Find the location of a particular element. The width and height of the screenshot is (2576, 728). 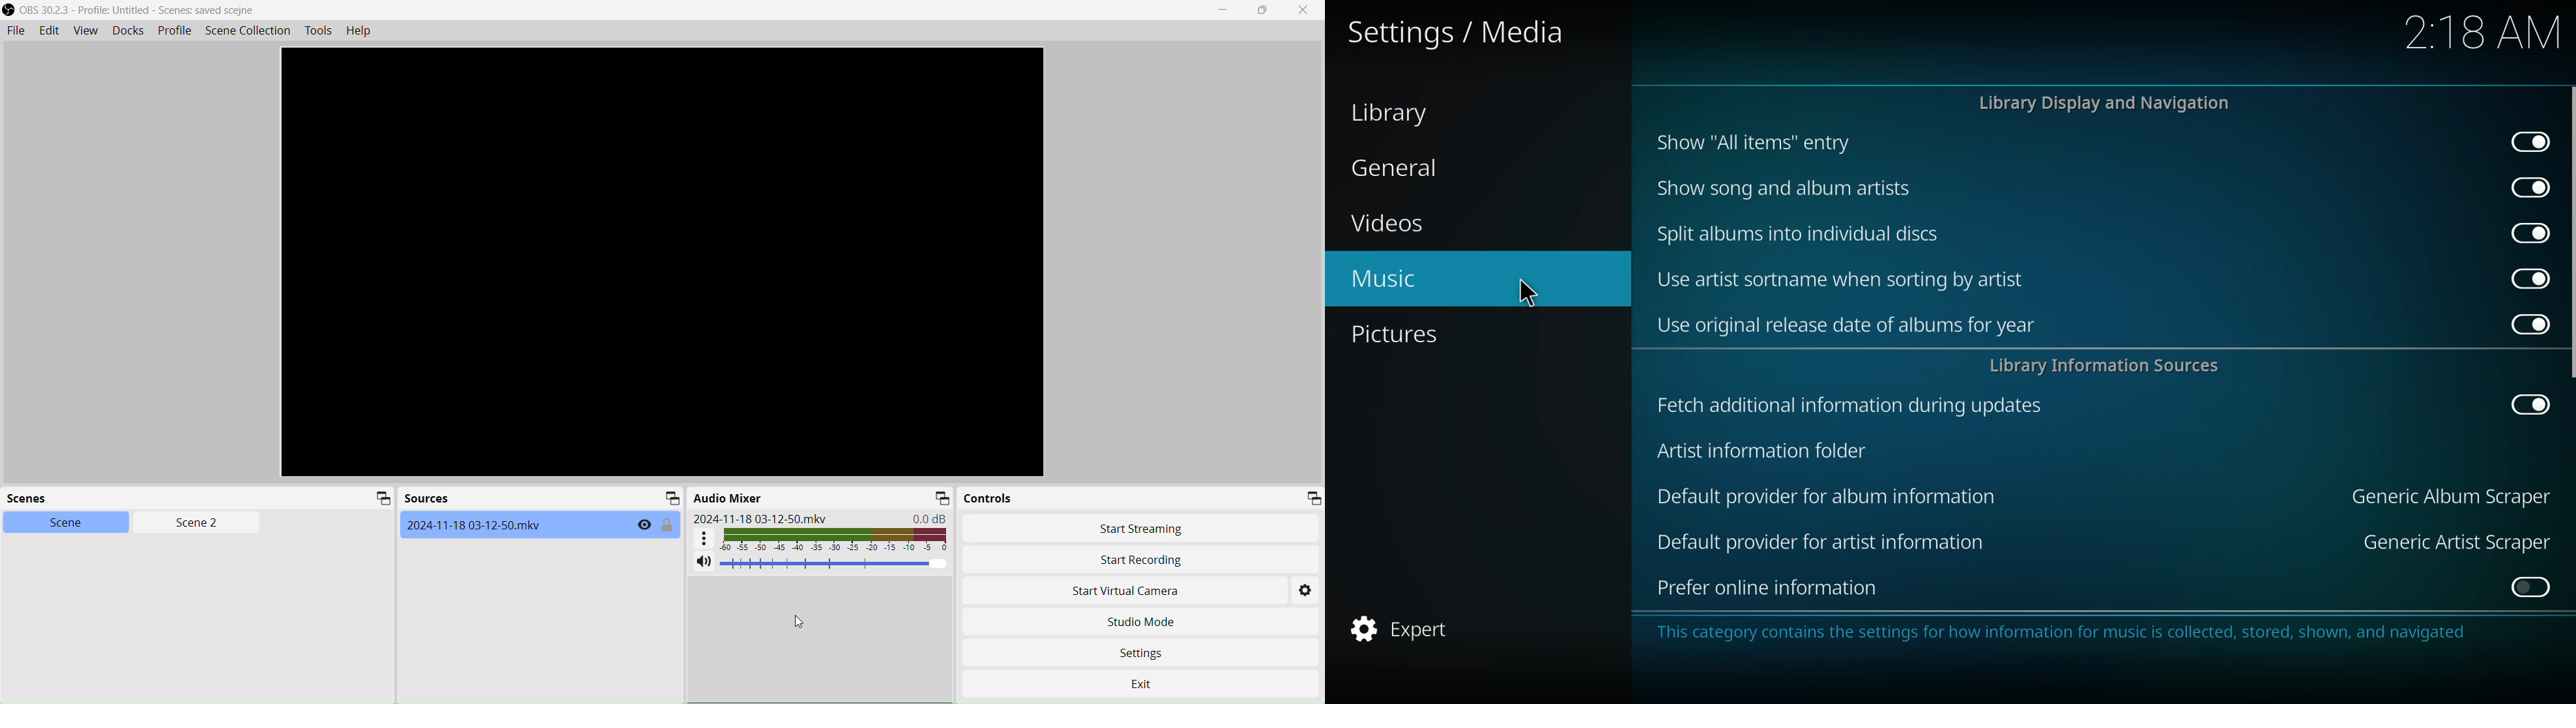

Volume is located at coordinates (835, 564).